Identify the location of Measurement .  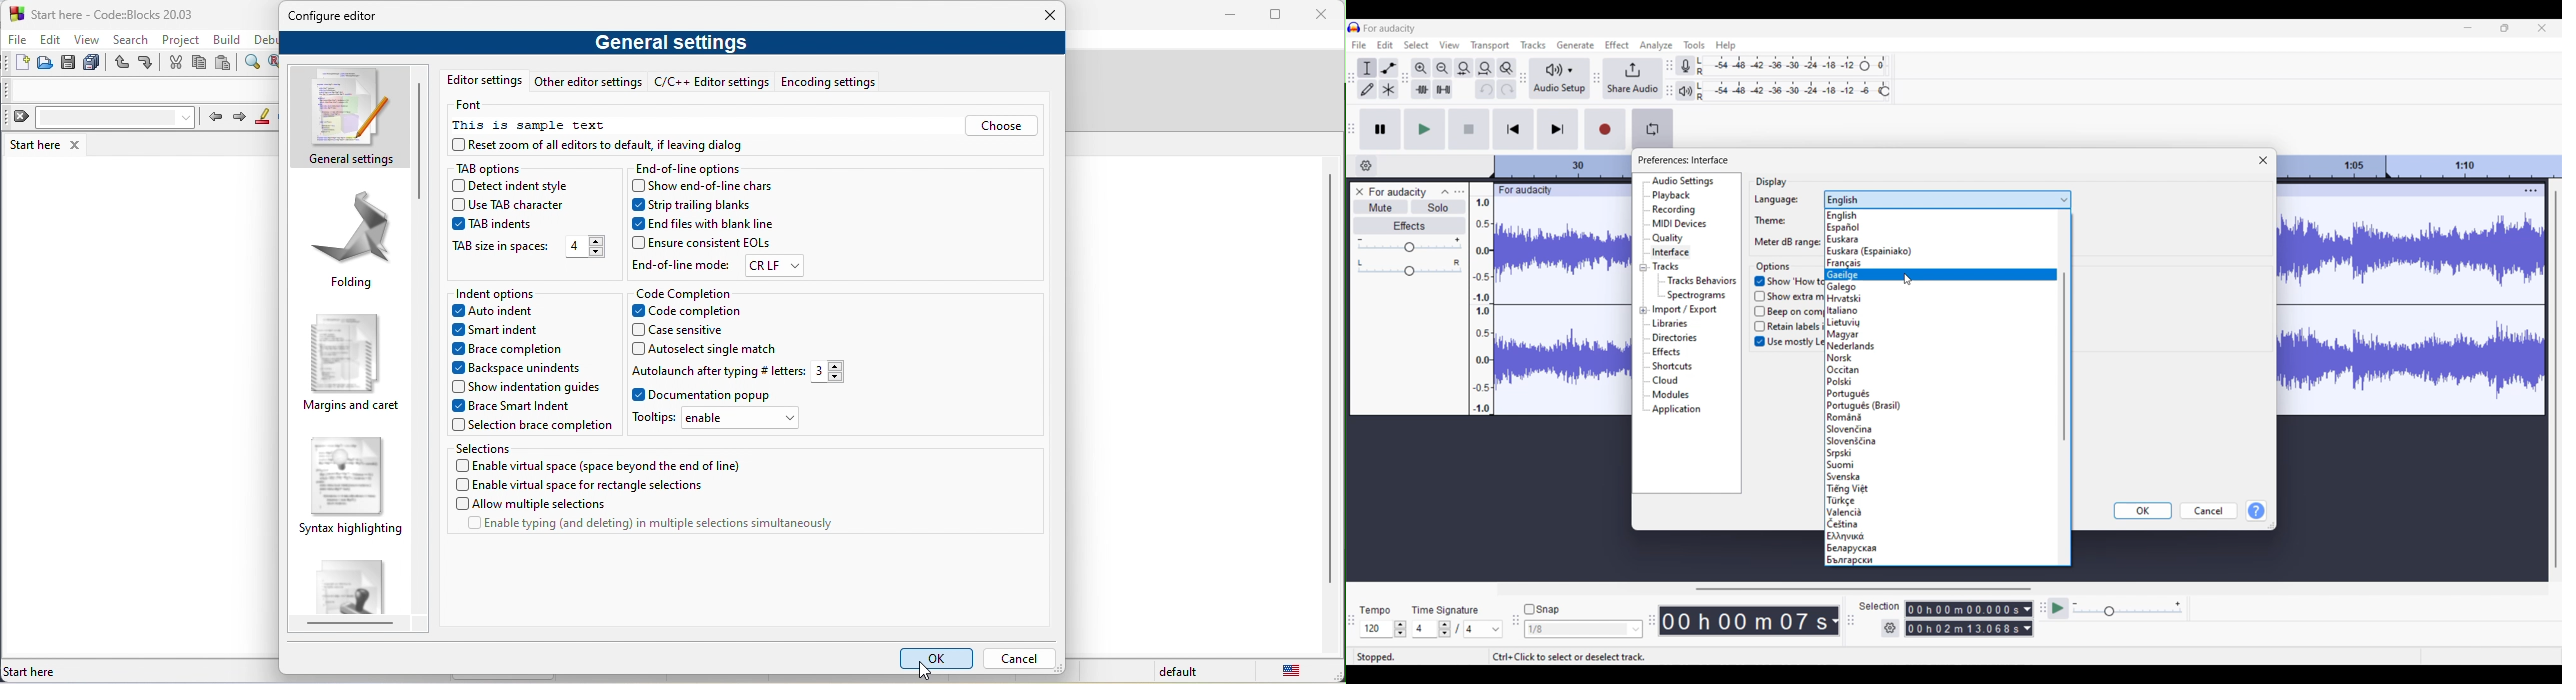
(1834, 621).